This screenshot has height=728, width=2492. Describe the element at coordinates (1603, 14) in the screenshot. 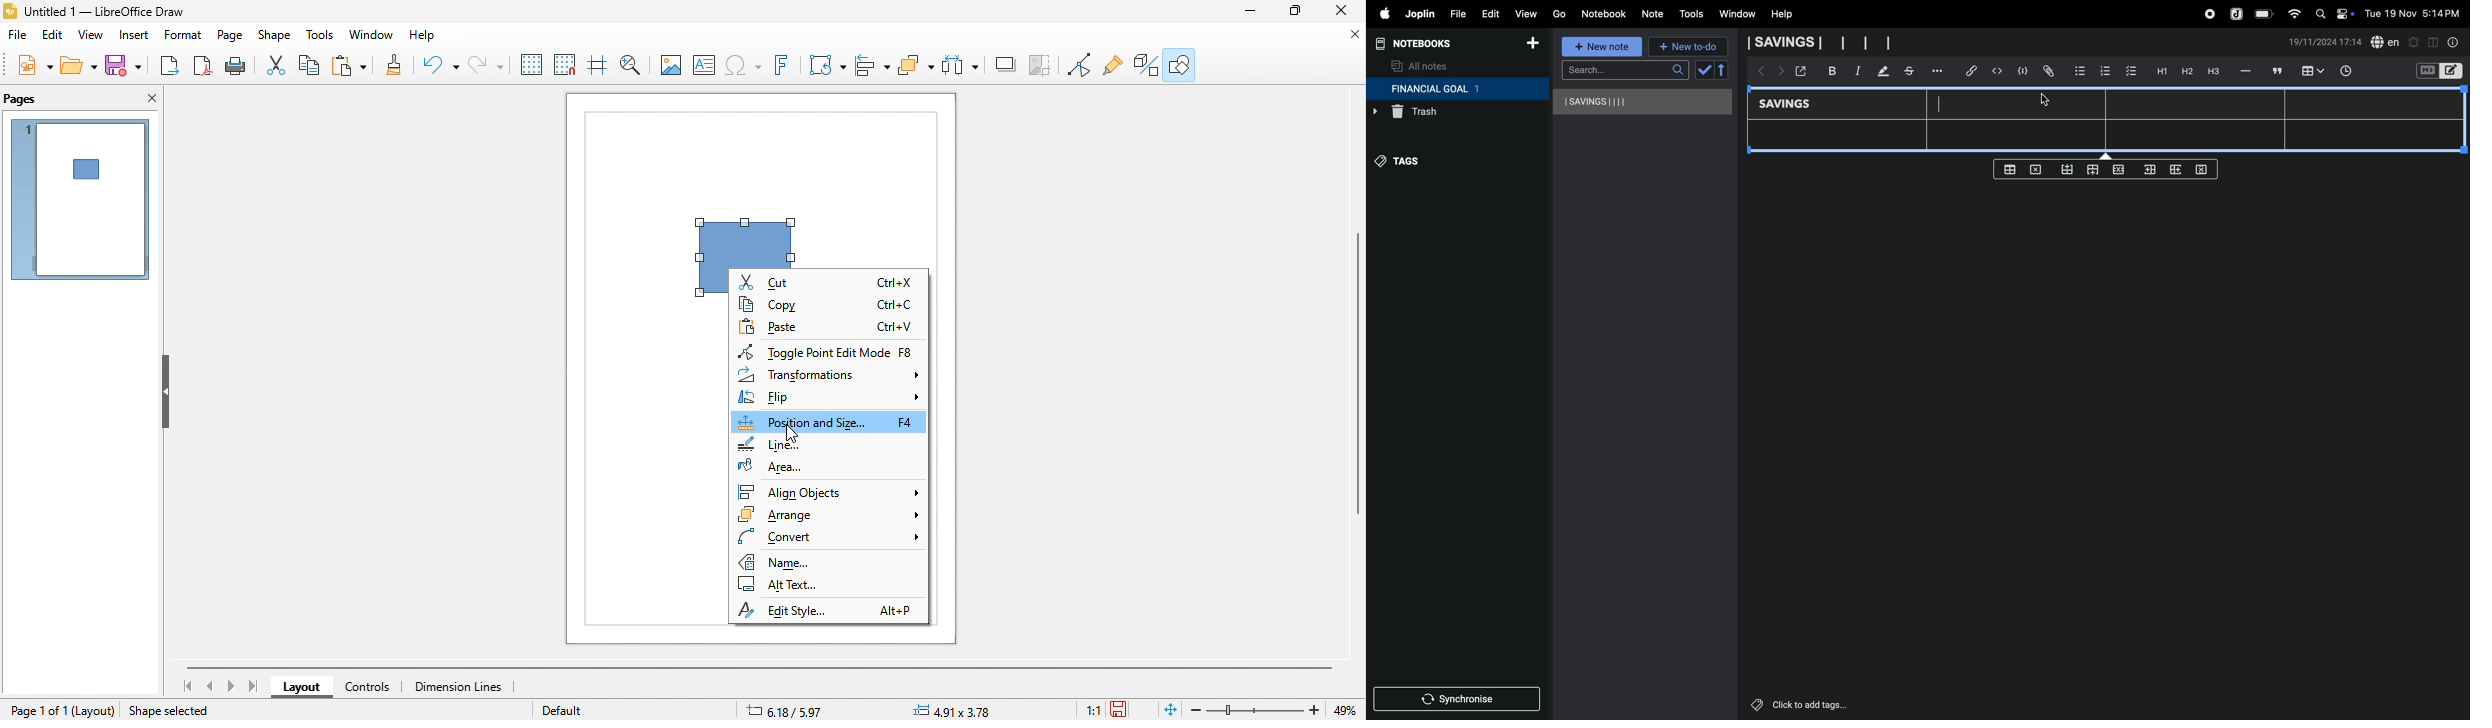

I see `notebook` at that location.